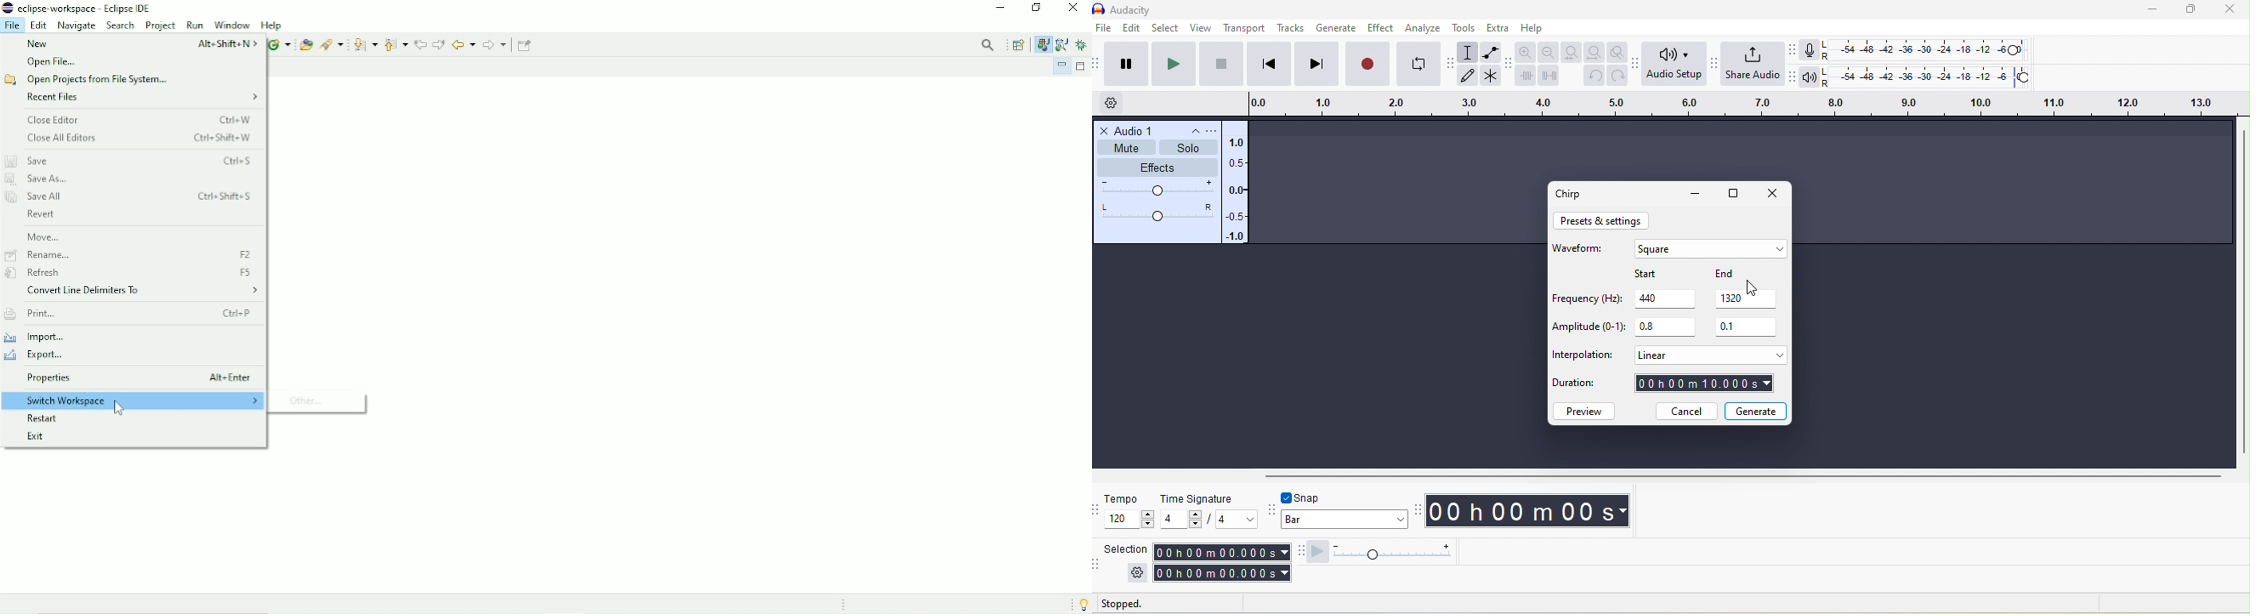  I want to click on Close, so click(1073, 8).